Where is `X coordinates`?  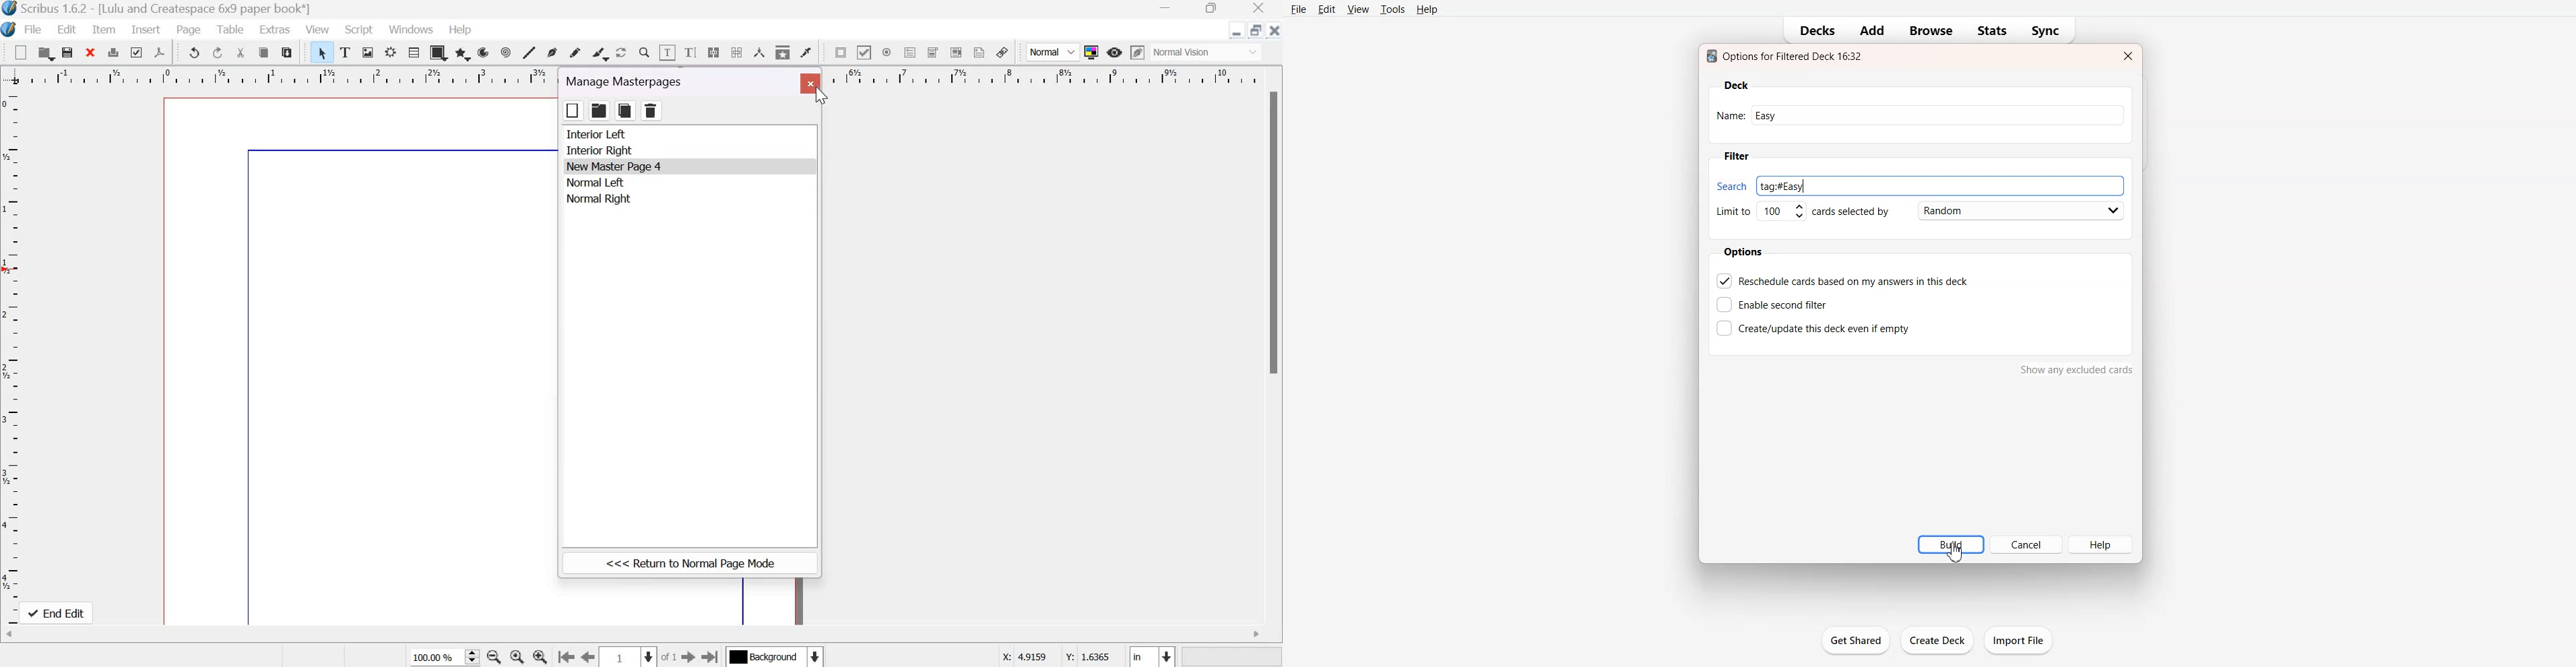
X coordinates is located at coordinates (1026, 658).